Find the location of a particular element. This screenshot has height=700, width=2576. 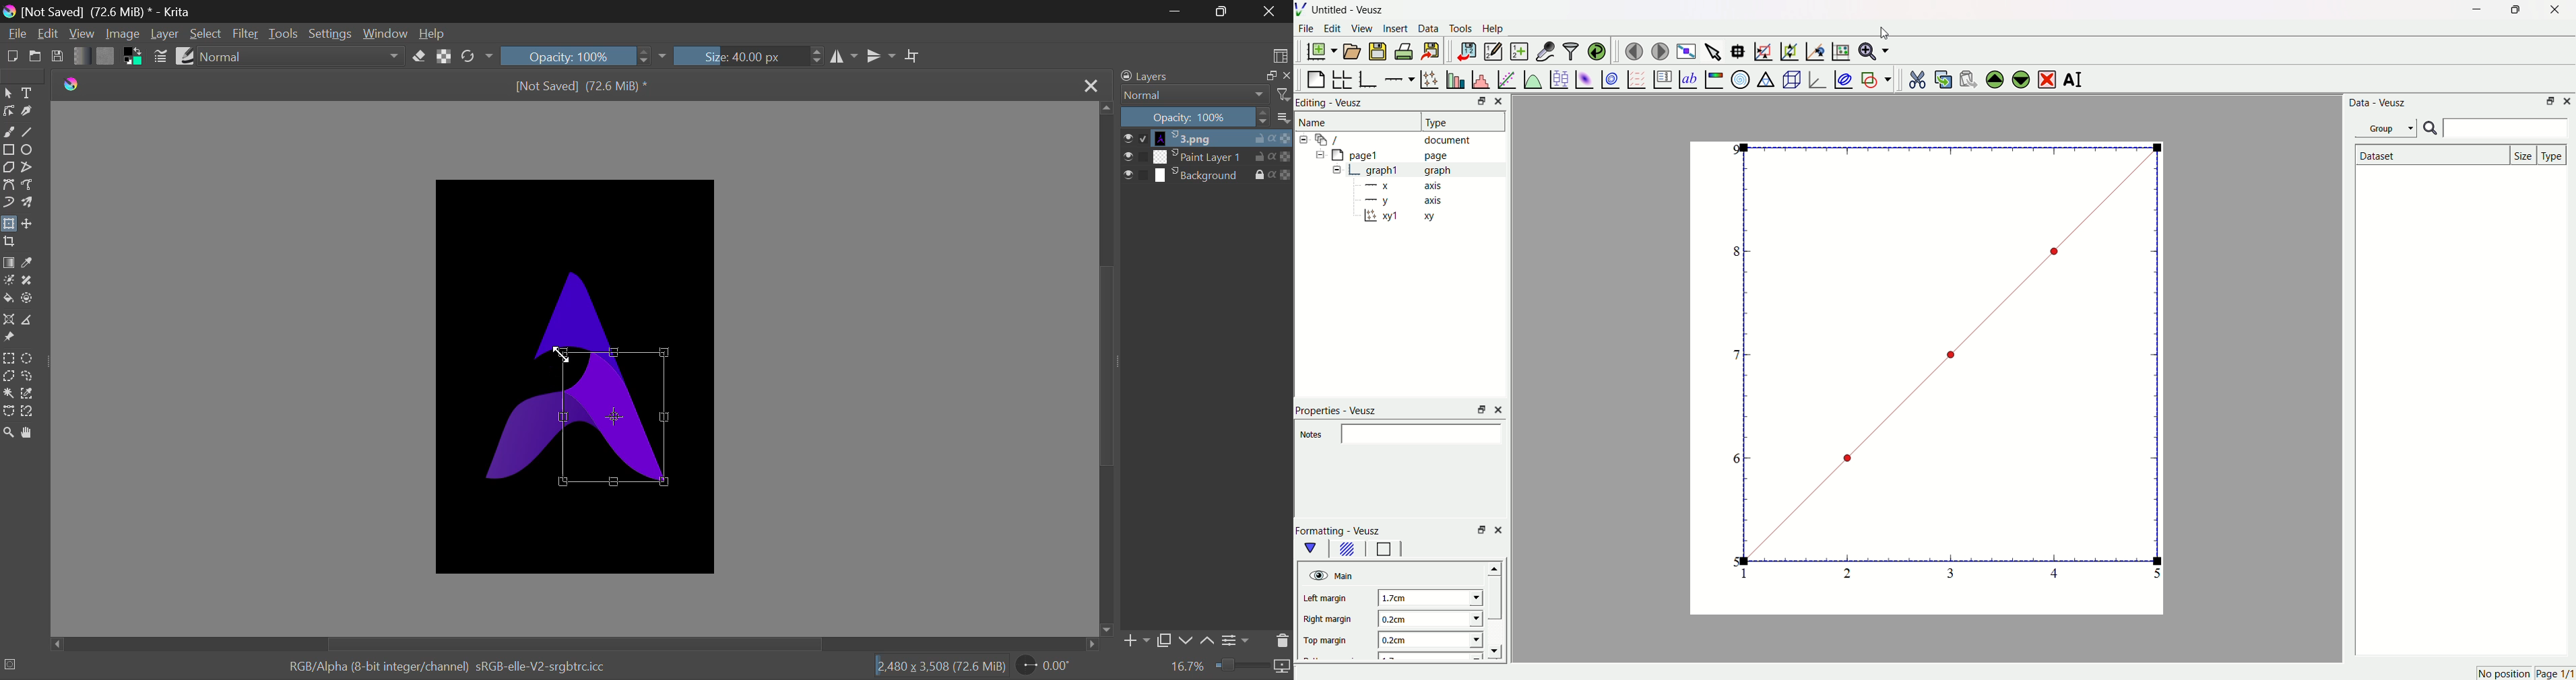

Crop is located at coordinates (11, 242).